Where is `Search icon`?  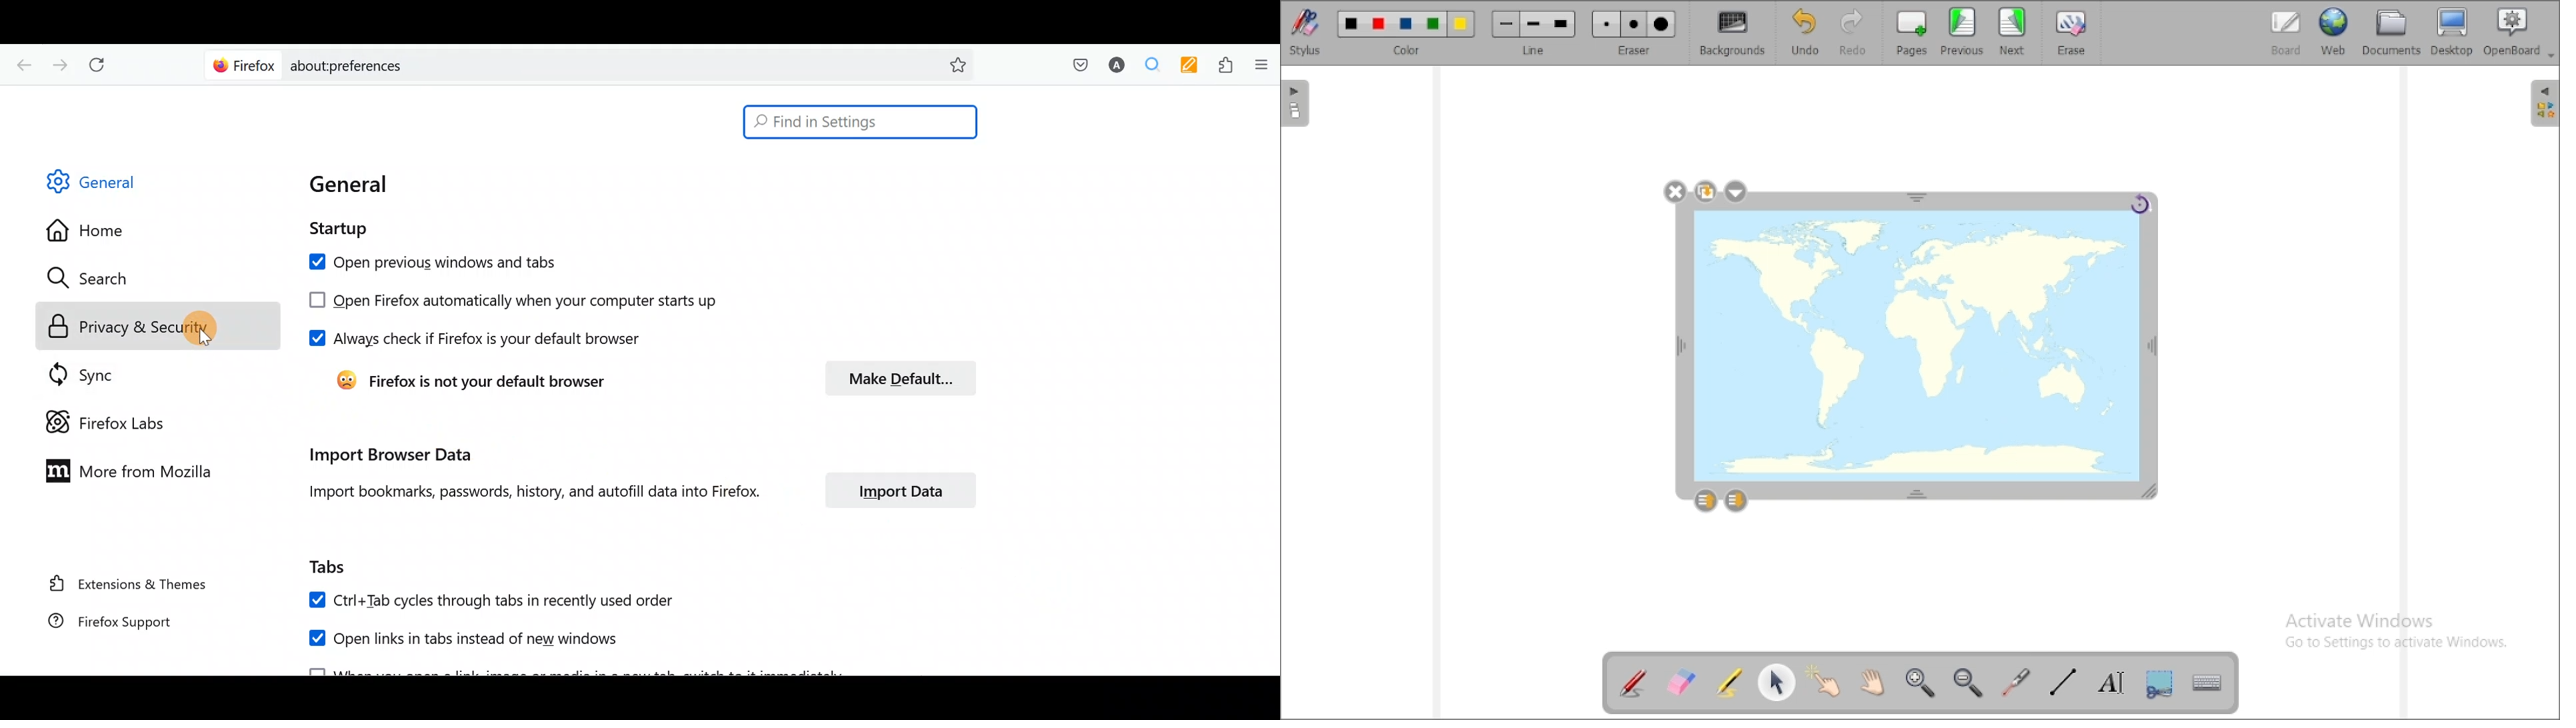 Search icon is located at coordinates (101, 279).